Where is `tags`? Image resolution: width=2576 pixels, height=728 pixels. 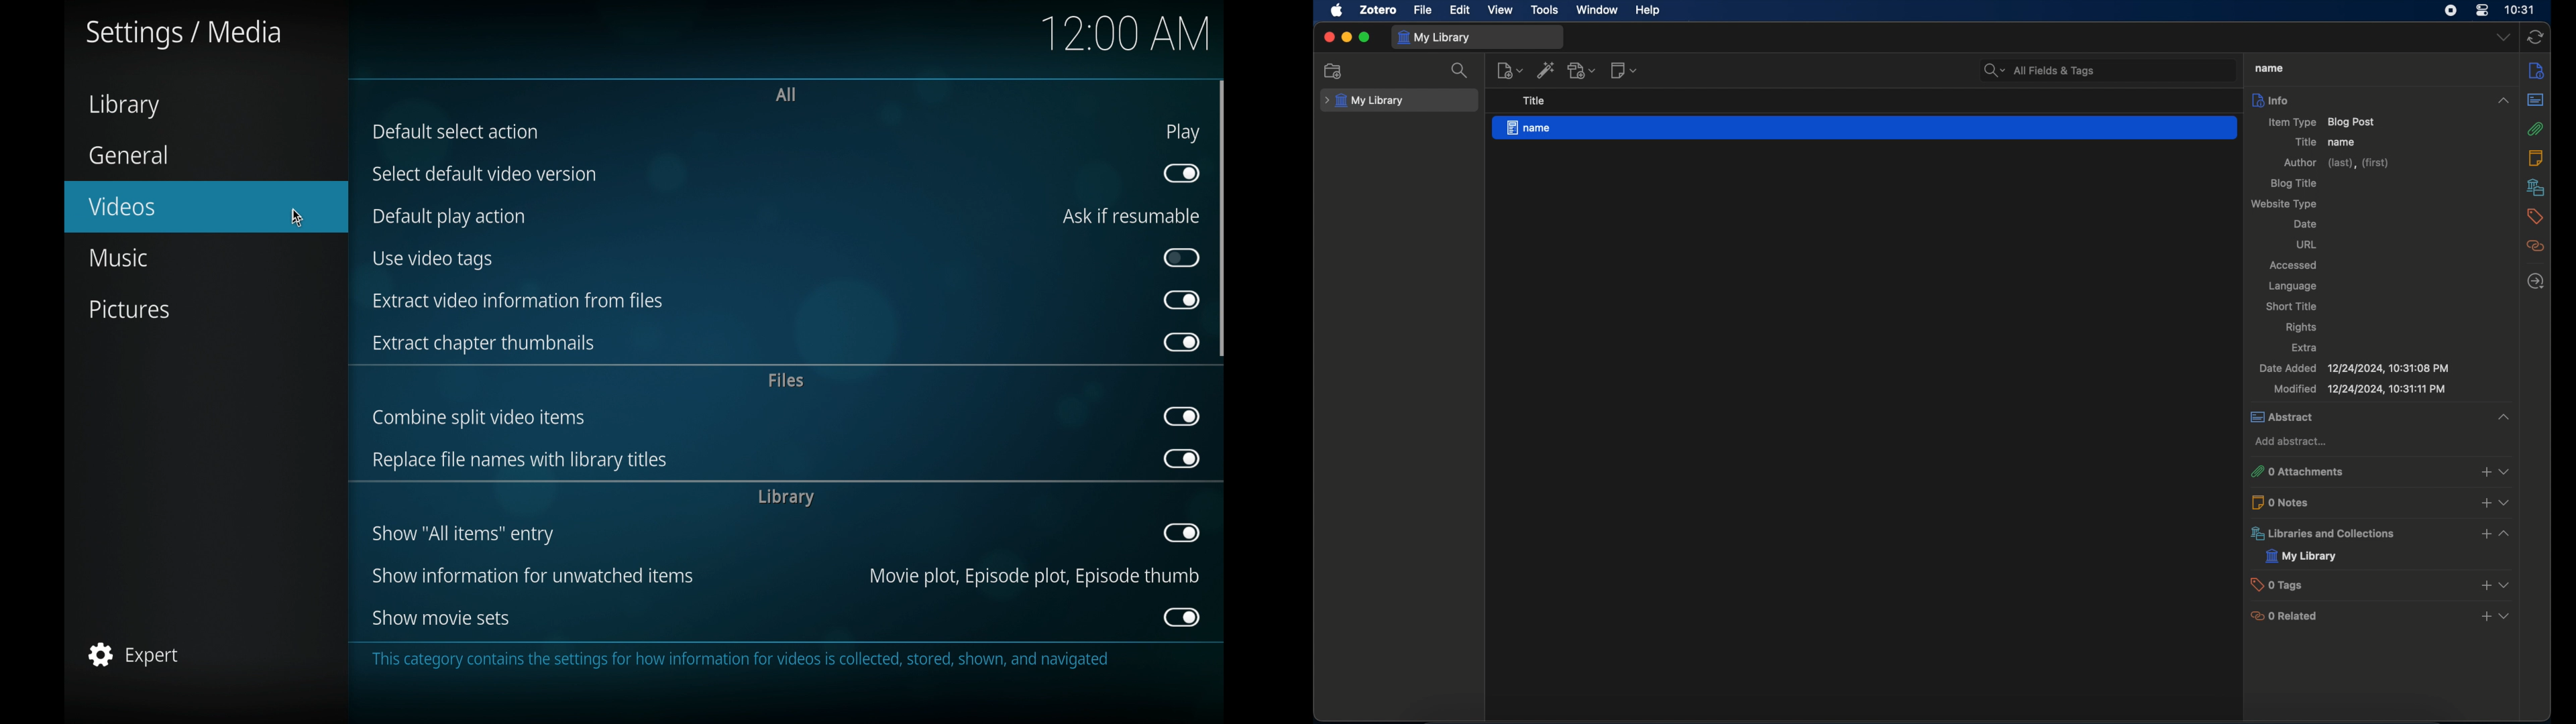
tags is located at coordinates (2536, 216).